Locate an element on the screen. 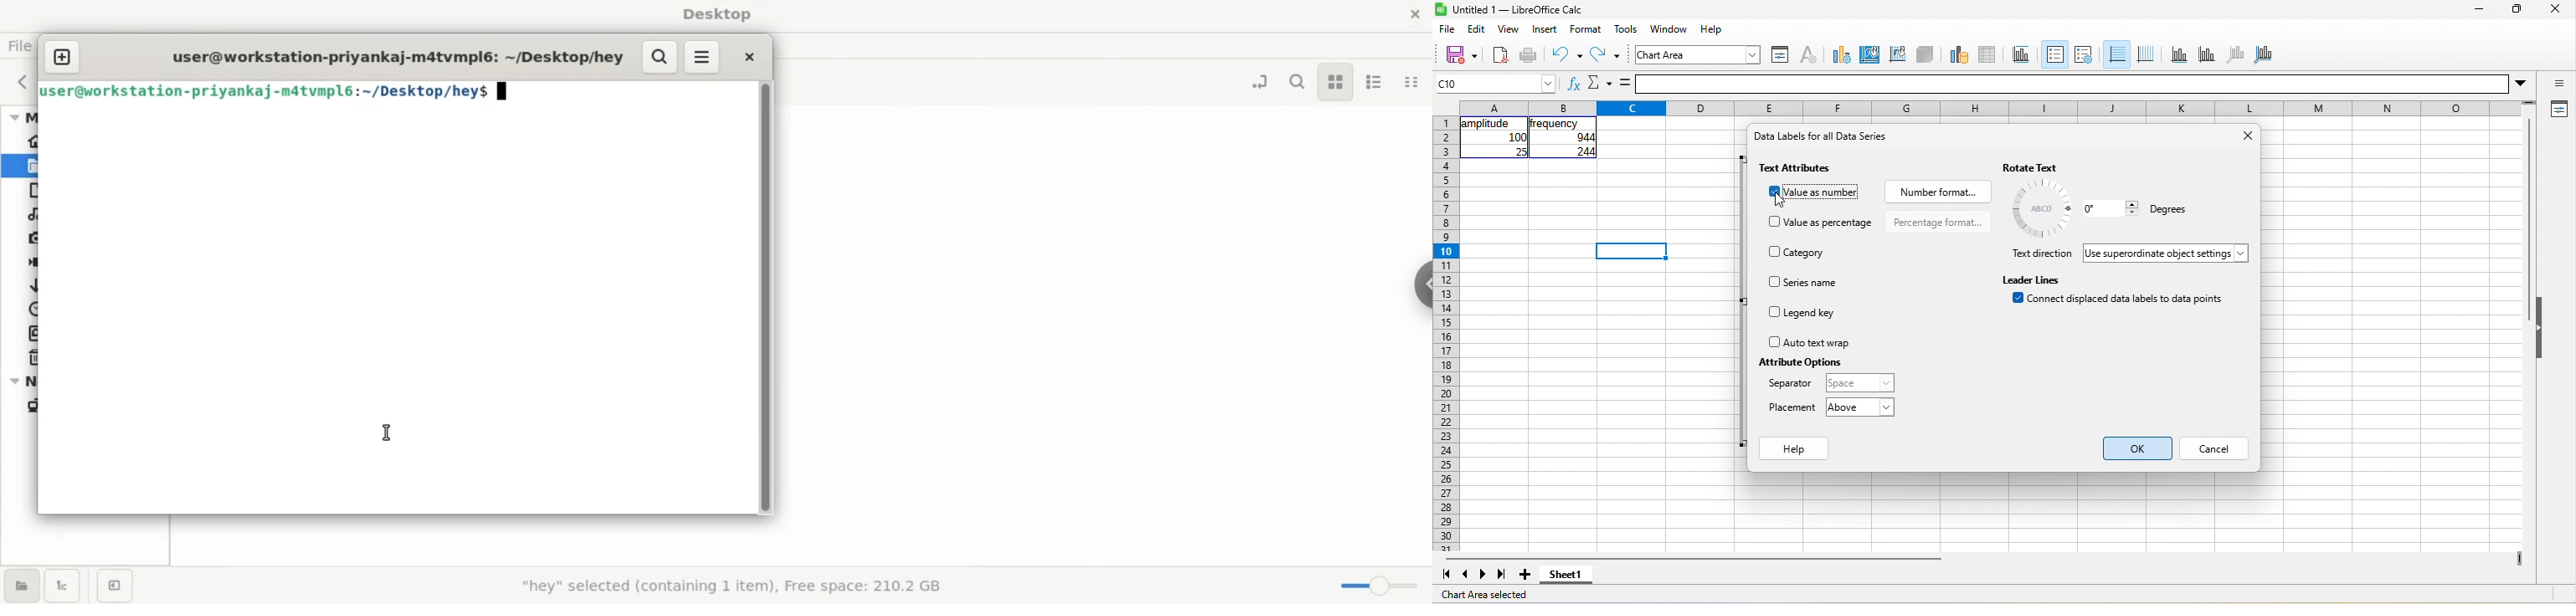 Image resolution: width=2576 pixels, height=616 pixels. window is located at coordinates (1672, 30).